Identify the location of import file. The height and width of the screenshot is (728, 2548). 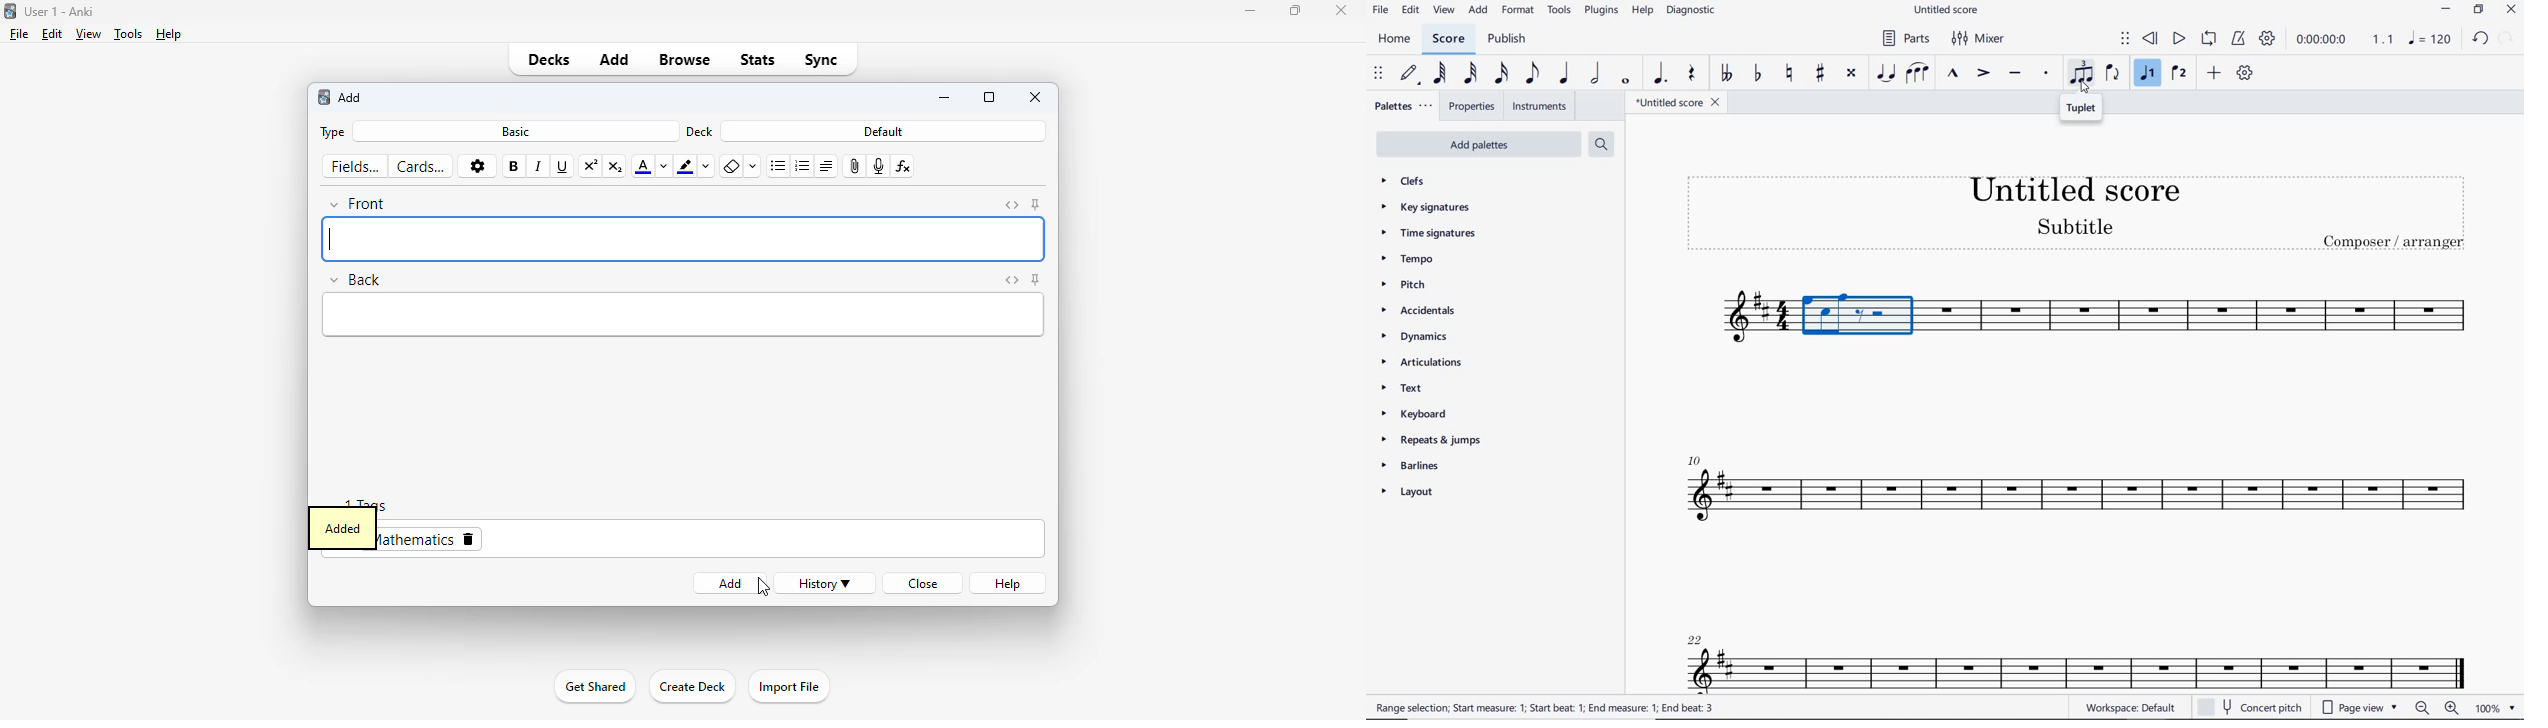
(788, 687).